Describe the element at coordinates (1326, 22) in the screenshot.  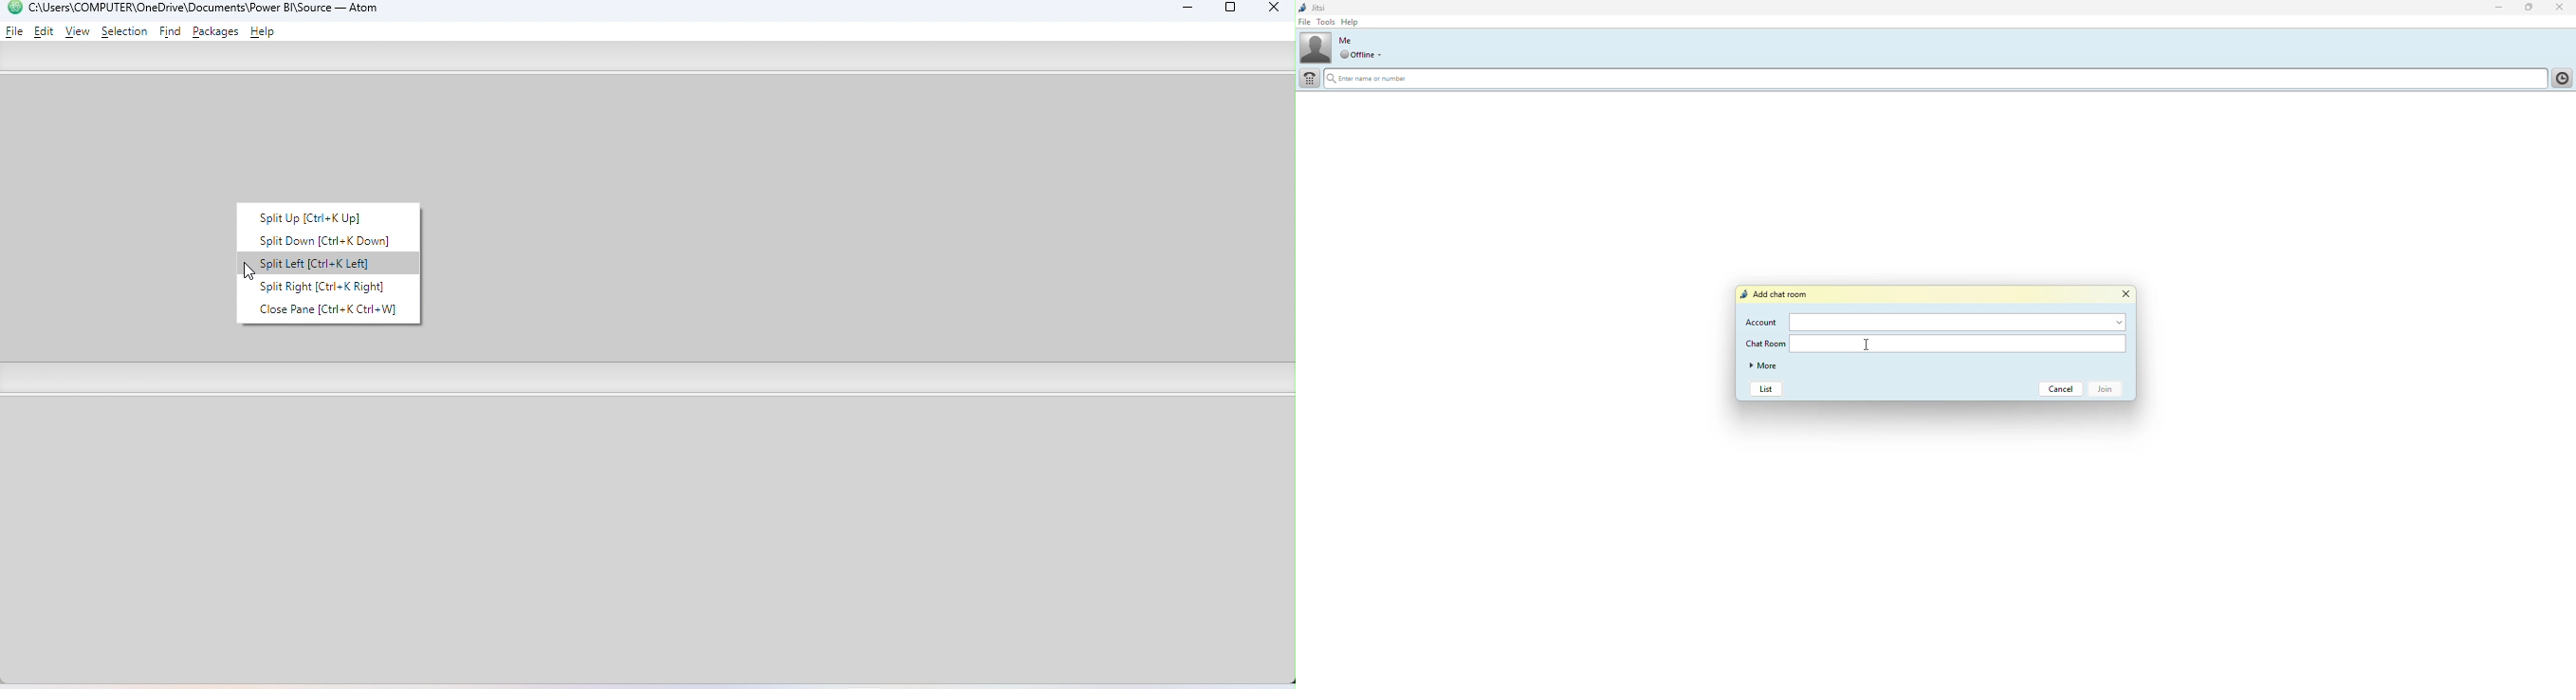
I see `tools` at that location.